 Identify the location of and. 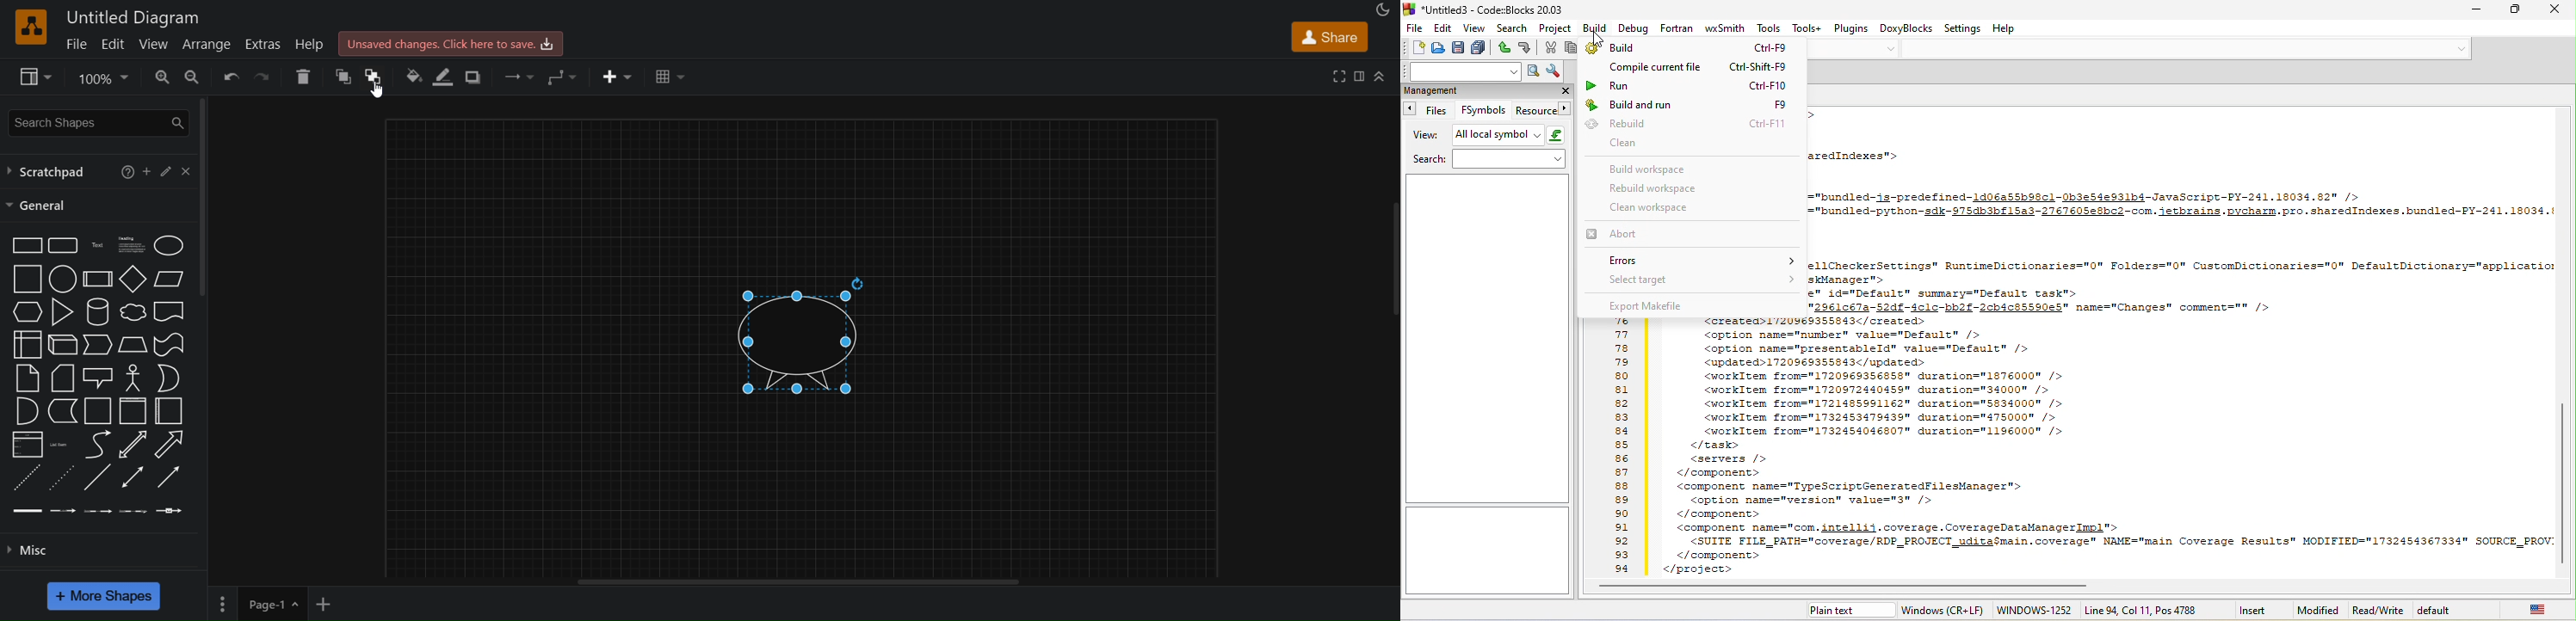
(25, 410).